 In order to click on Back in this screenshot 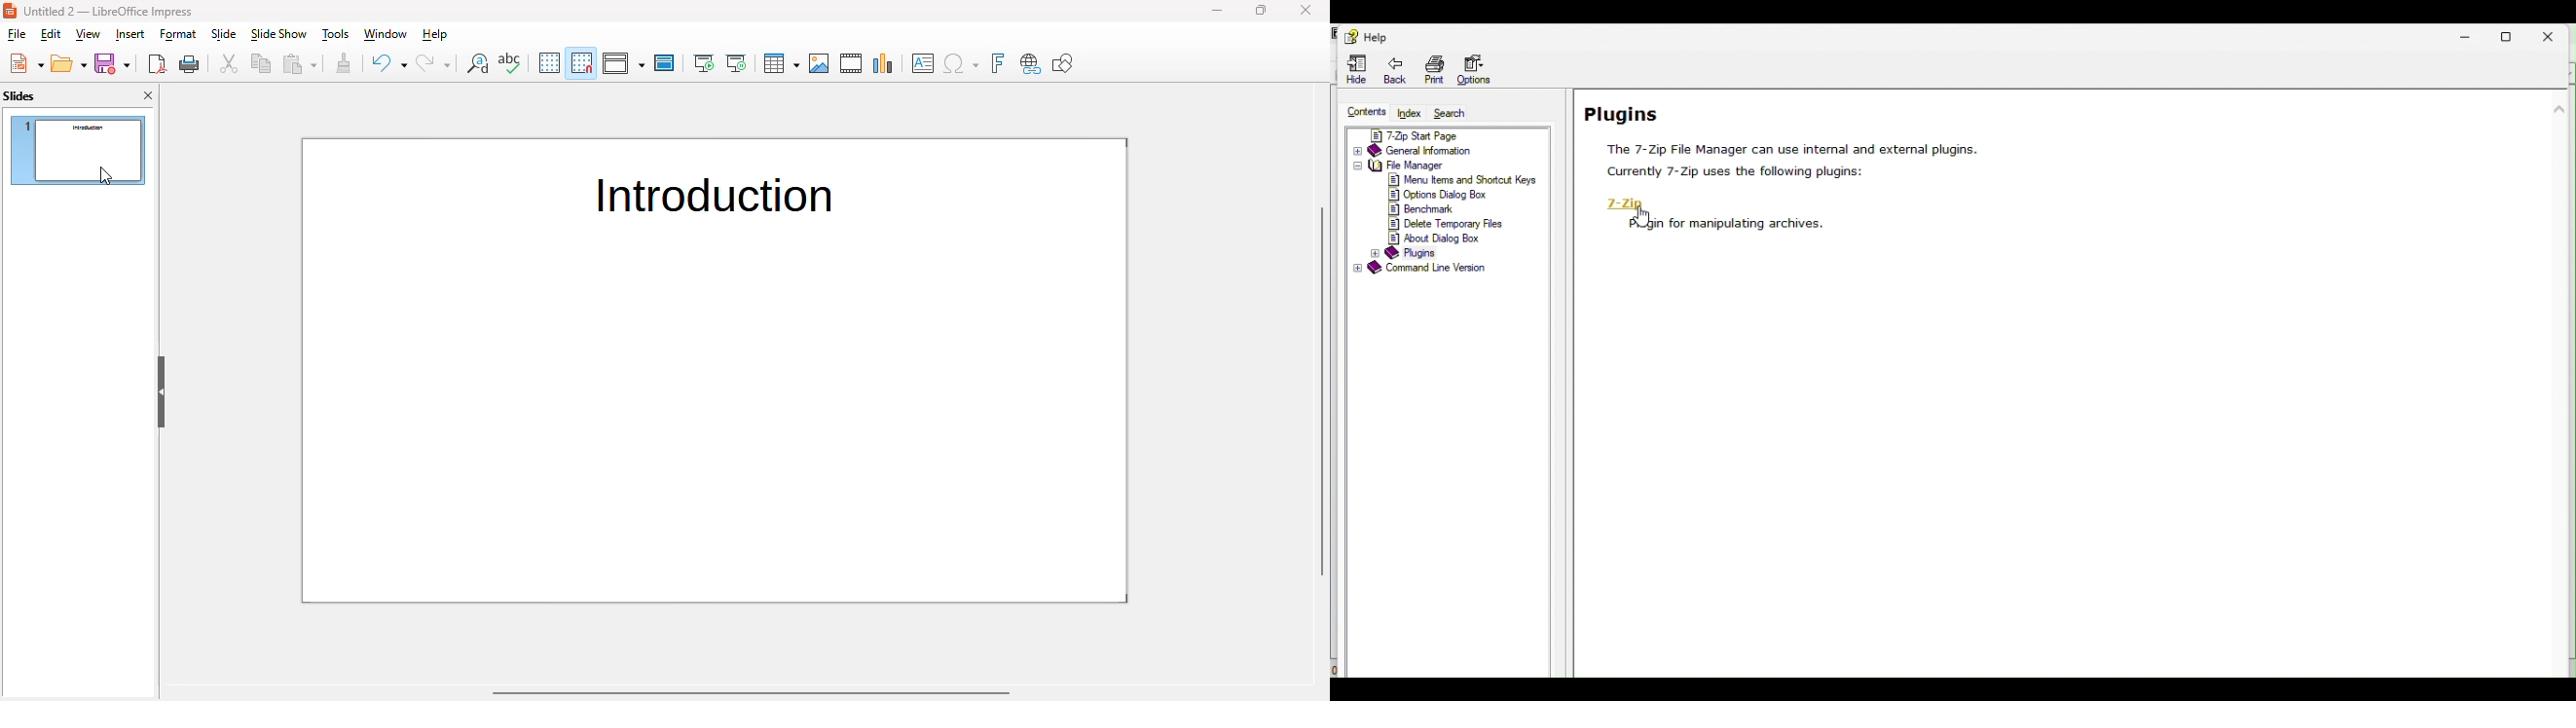, I will do `click(1388, 69)`.